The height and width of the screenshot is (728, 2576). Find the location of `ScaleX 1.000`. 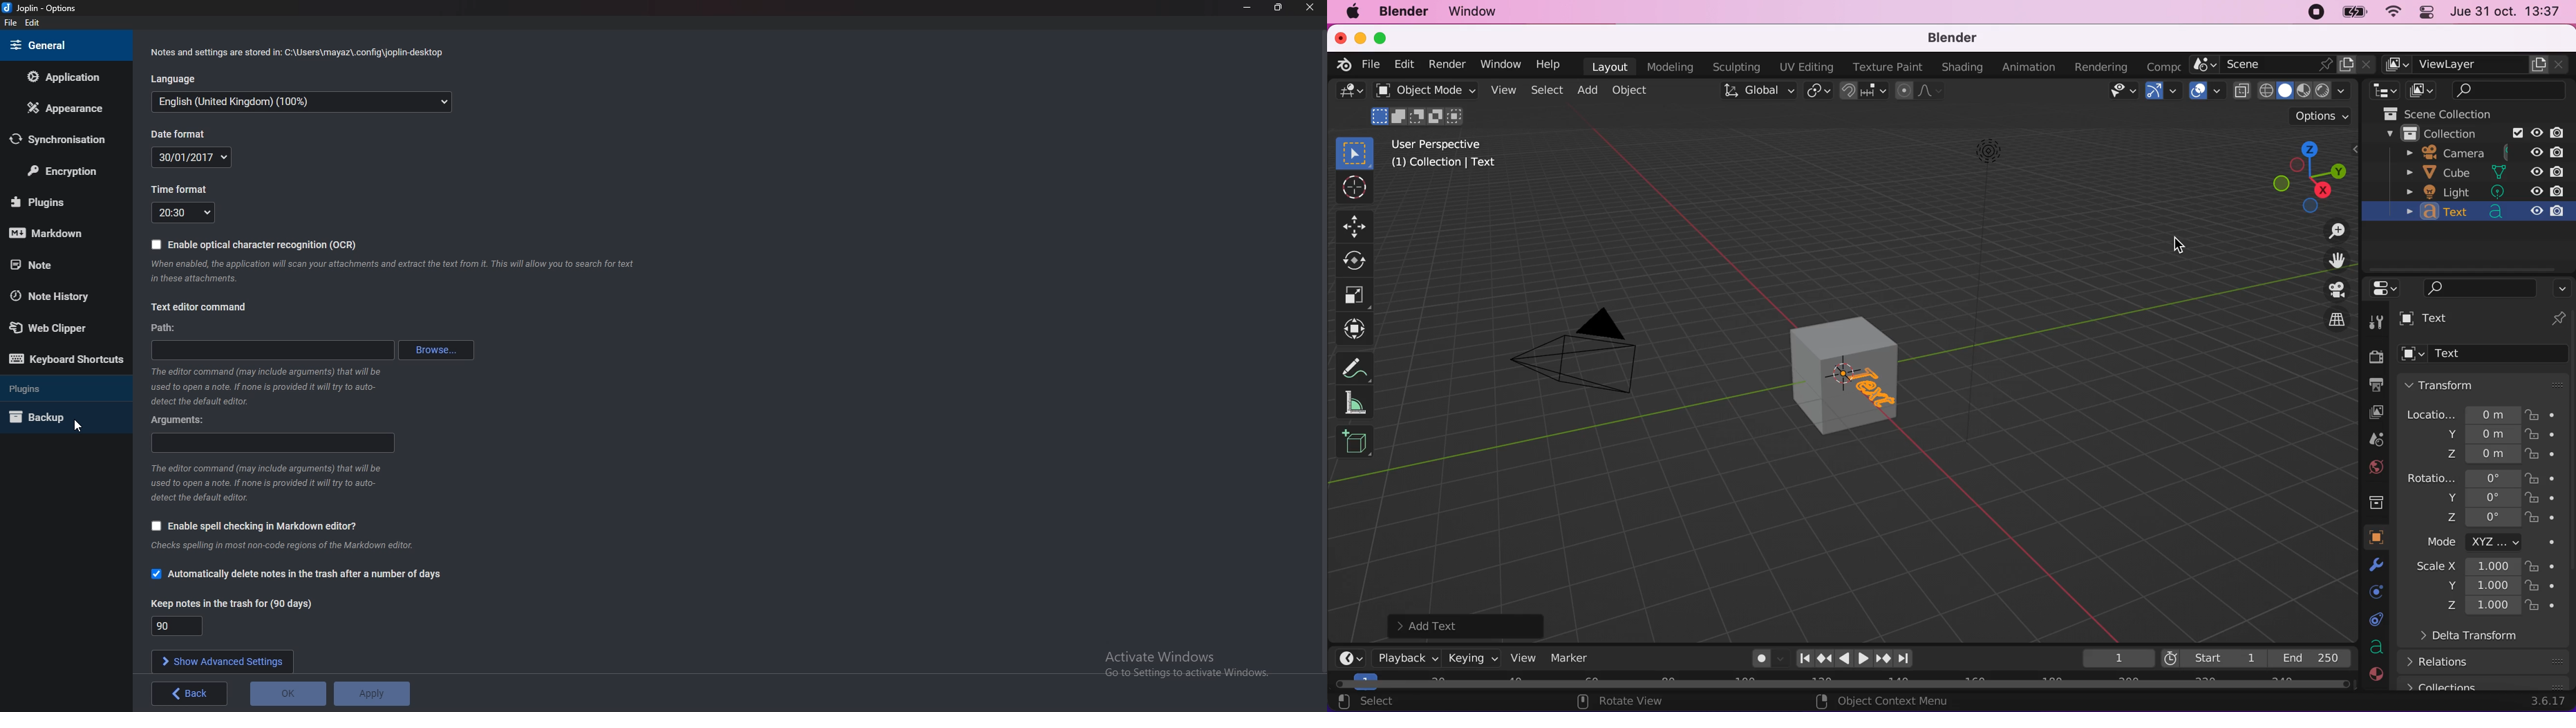

ScaleX 1.000 is located at coordinates (2461, 565).